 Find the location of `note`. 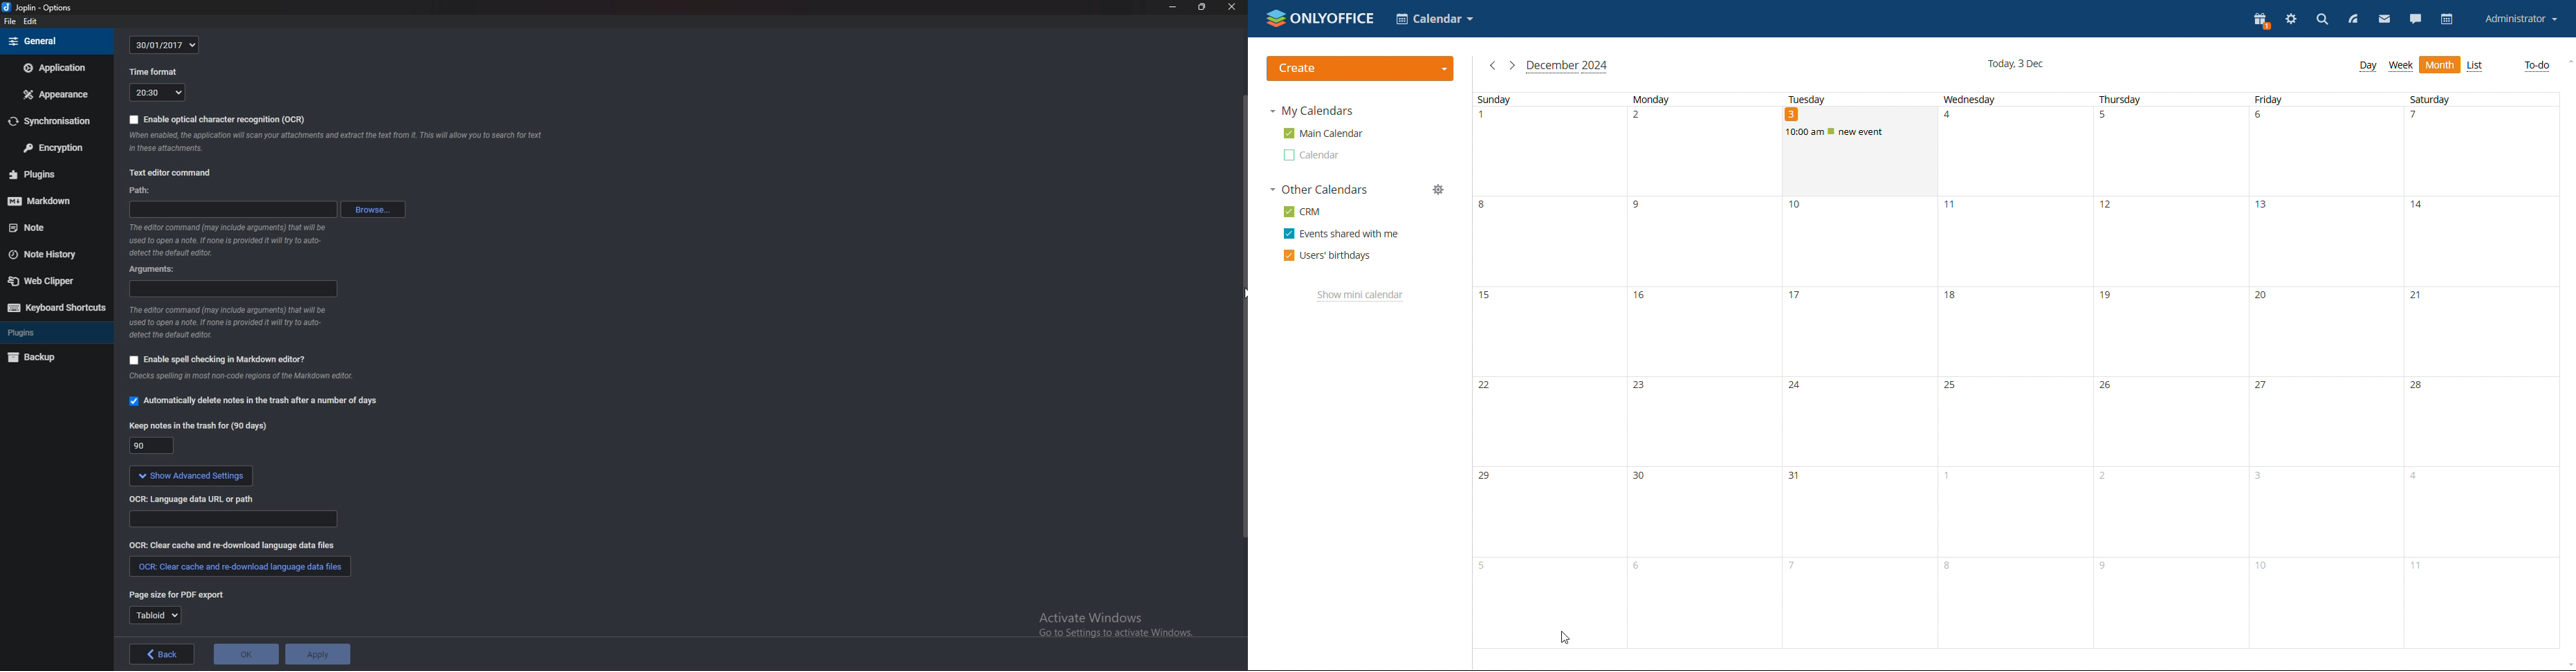

note is located at coordinates (337, 143).